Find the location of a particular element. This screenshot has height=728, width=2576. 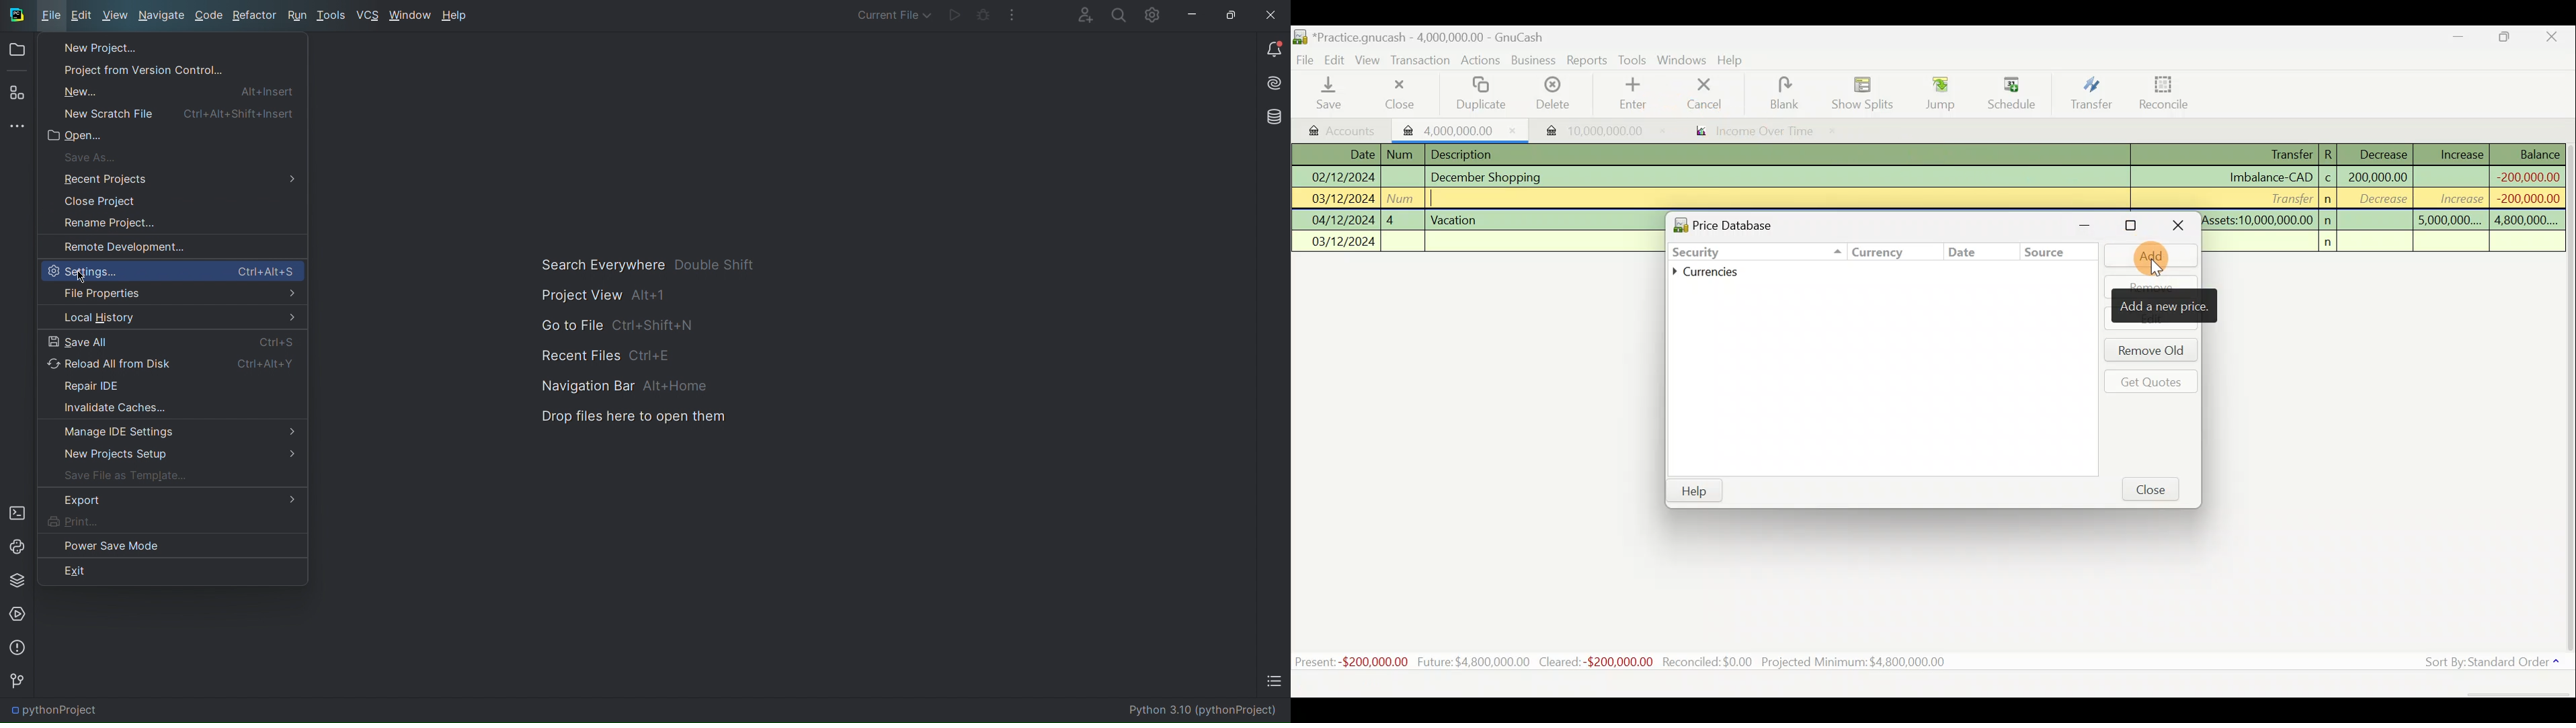

Date is located at coordinates (1983, 251).